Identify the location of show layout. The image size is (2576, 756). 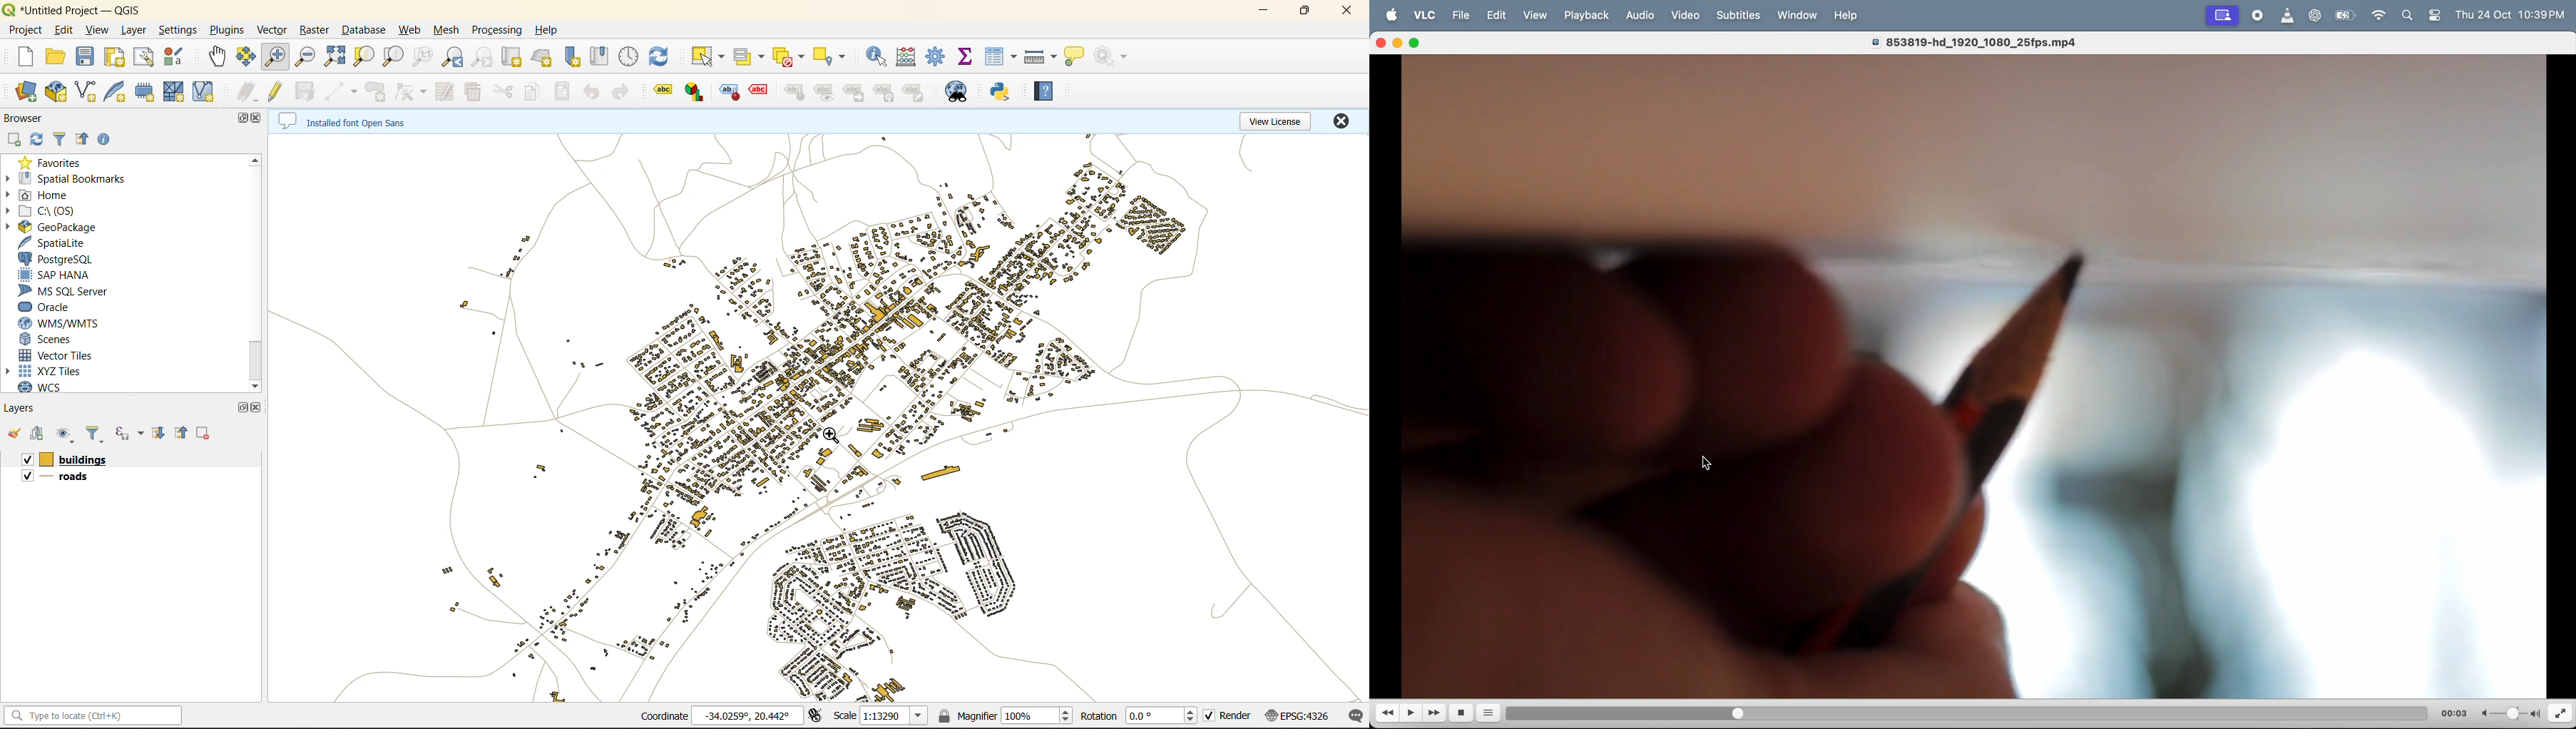
(148, 57).